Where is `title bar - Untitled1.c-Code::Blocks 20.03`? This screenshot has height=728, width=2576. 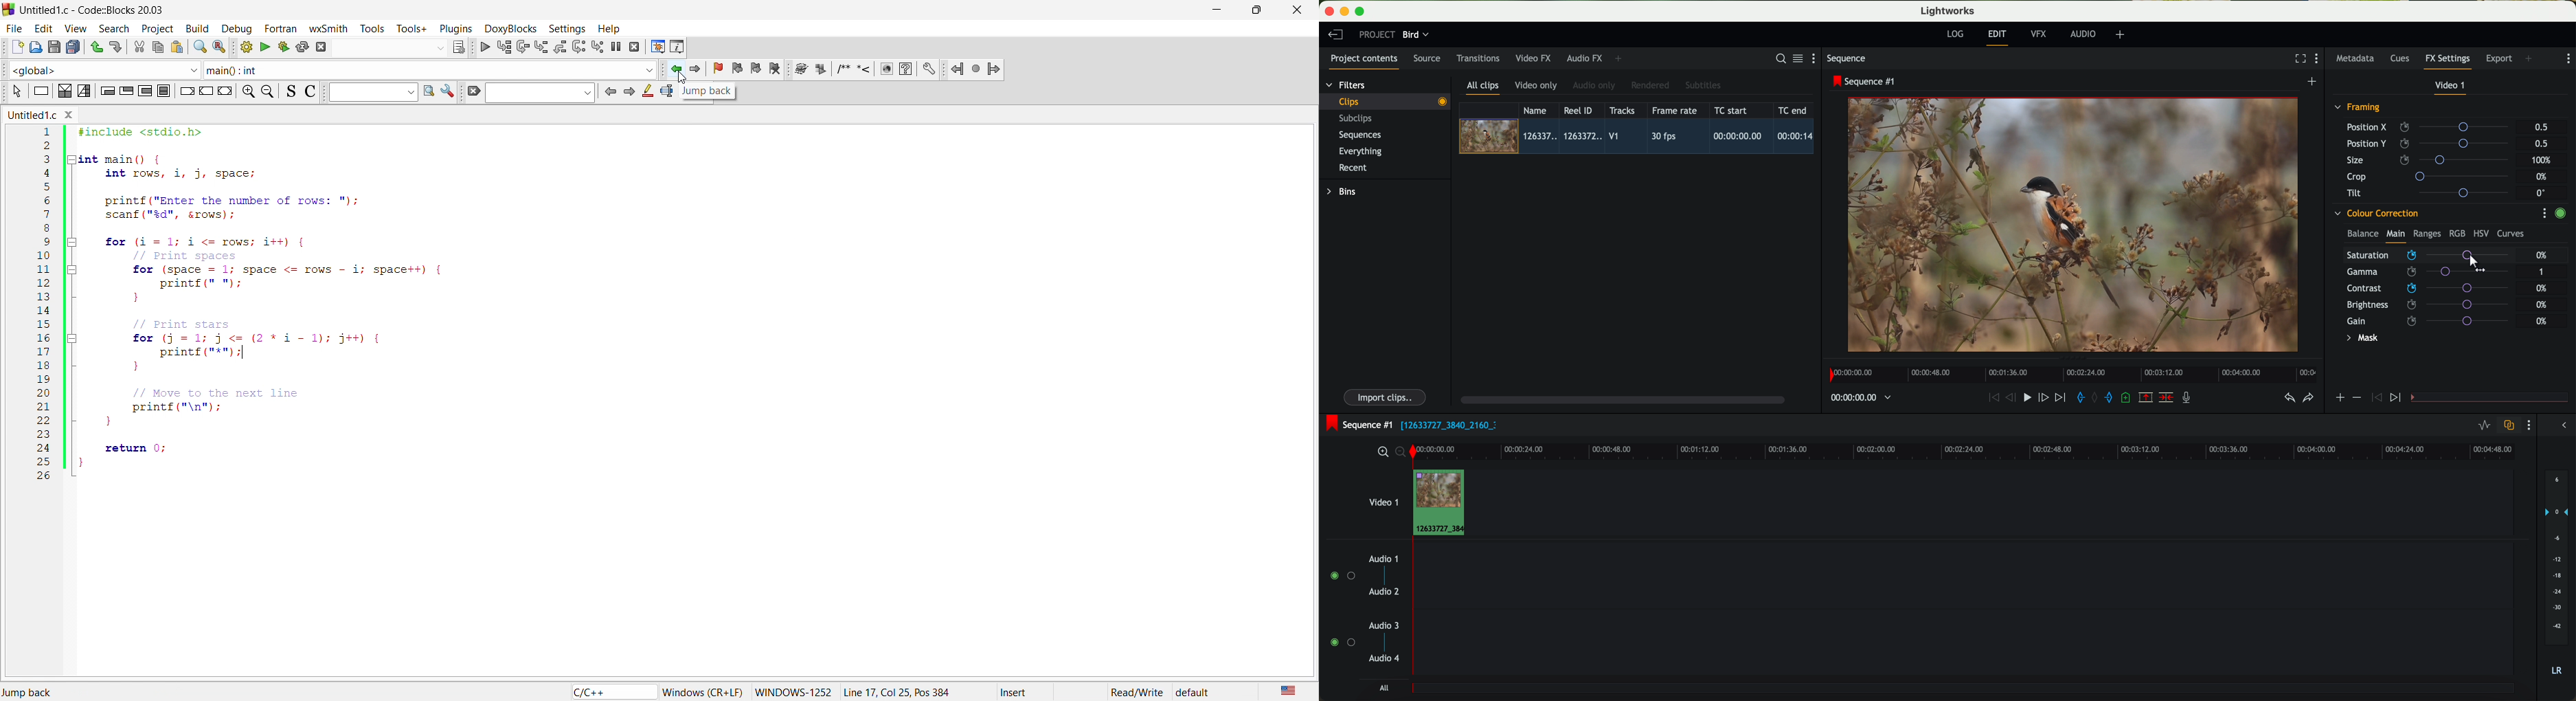 title bar - Untitled1.c-Code::Blocks 20.03 is located at coordinates (597, 9).